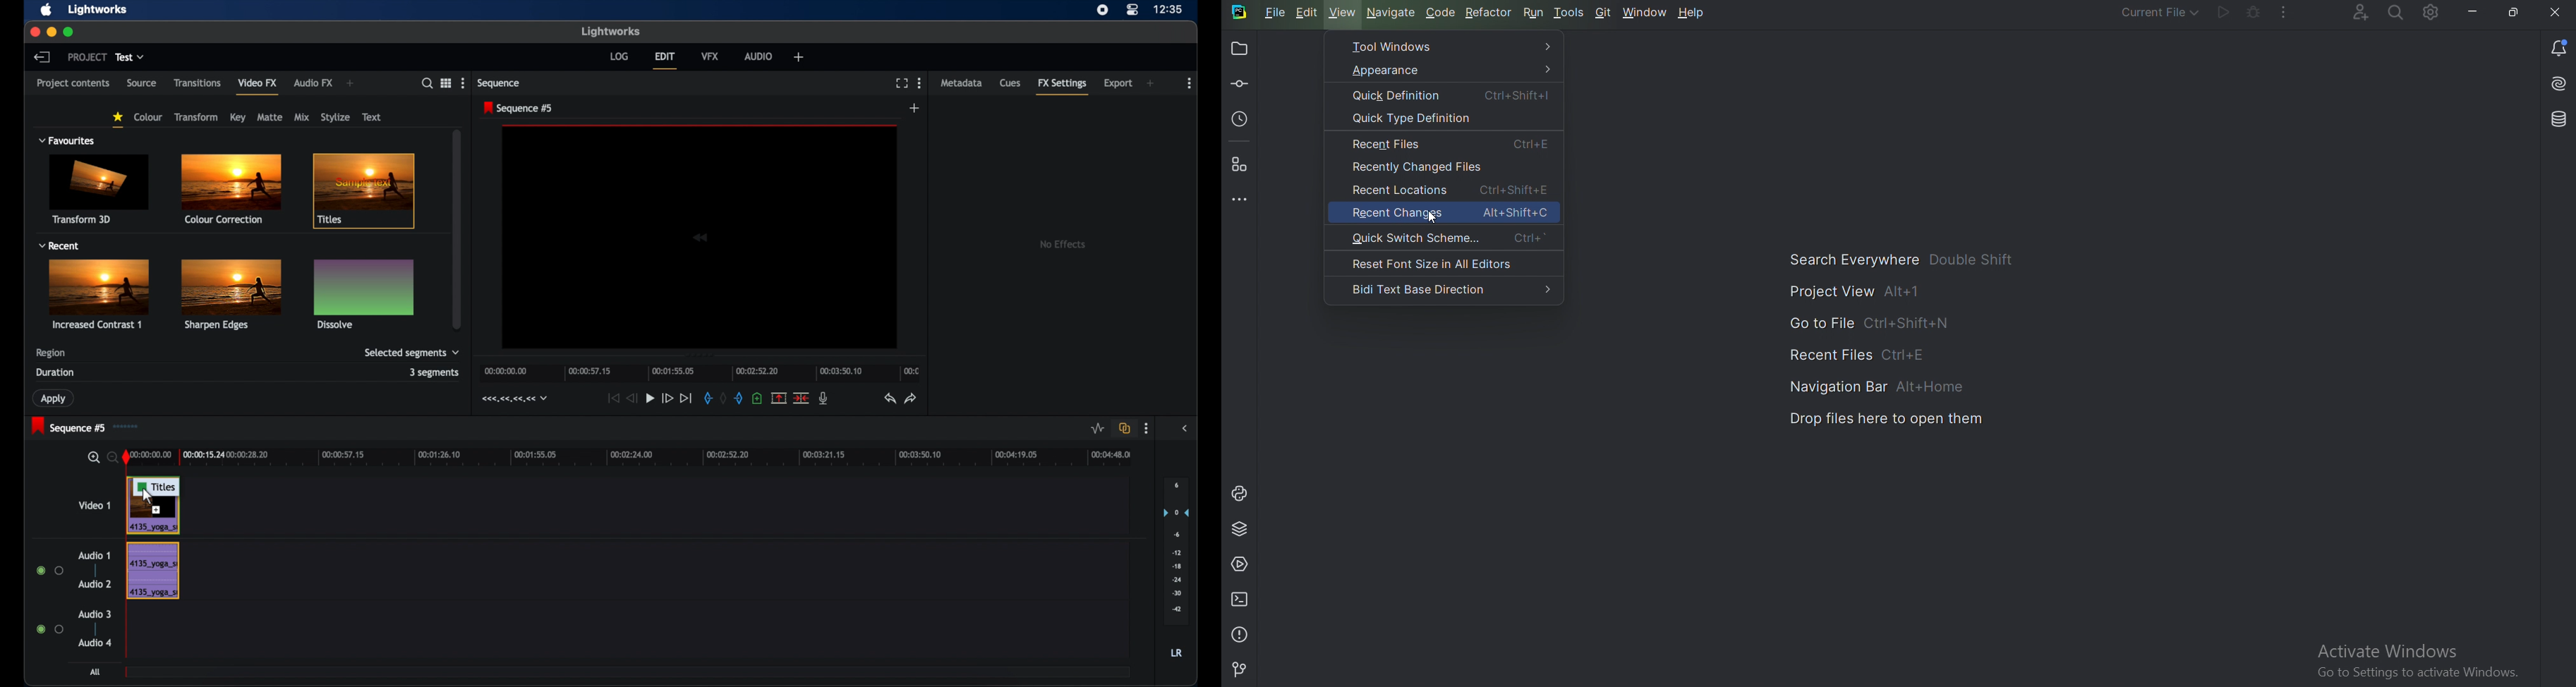 Image resolution: width=2576 pixels, height=700 pixels. I want to click on Drop files here to open them, so click(1887, 417).